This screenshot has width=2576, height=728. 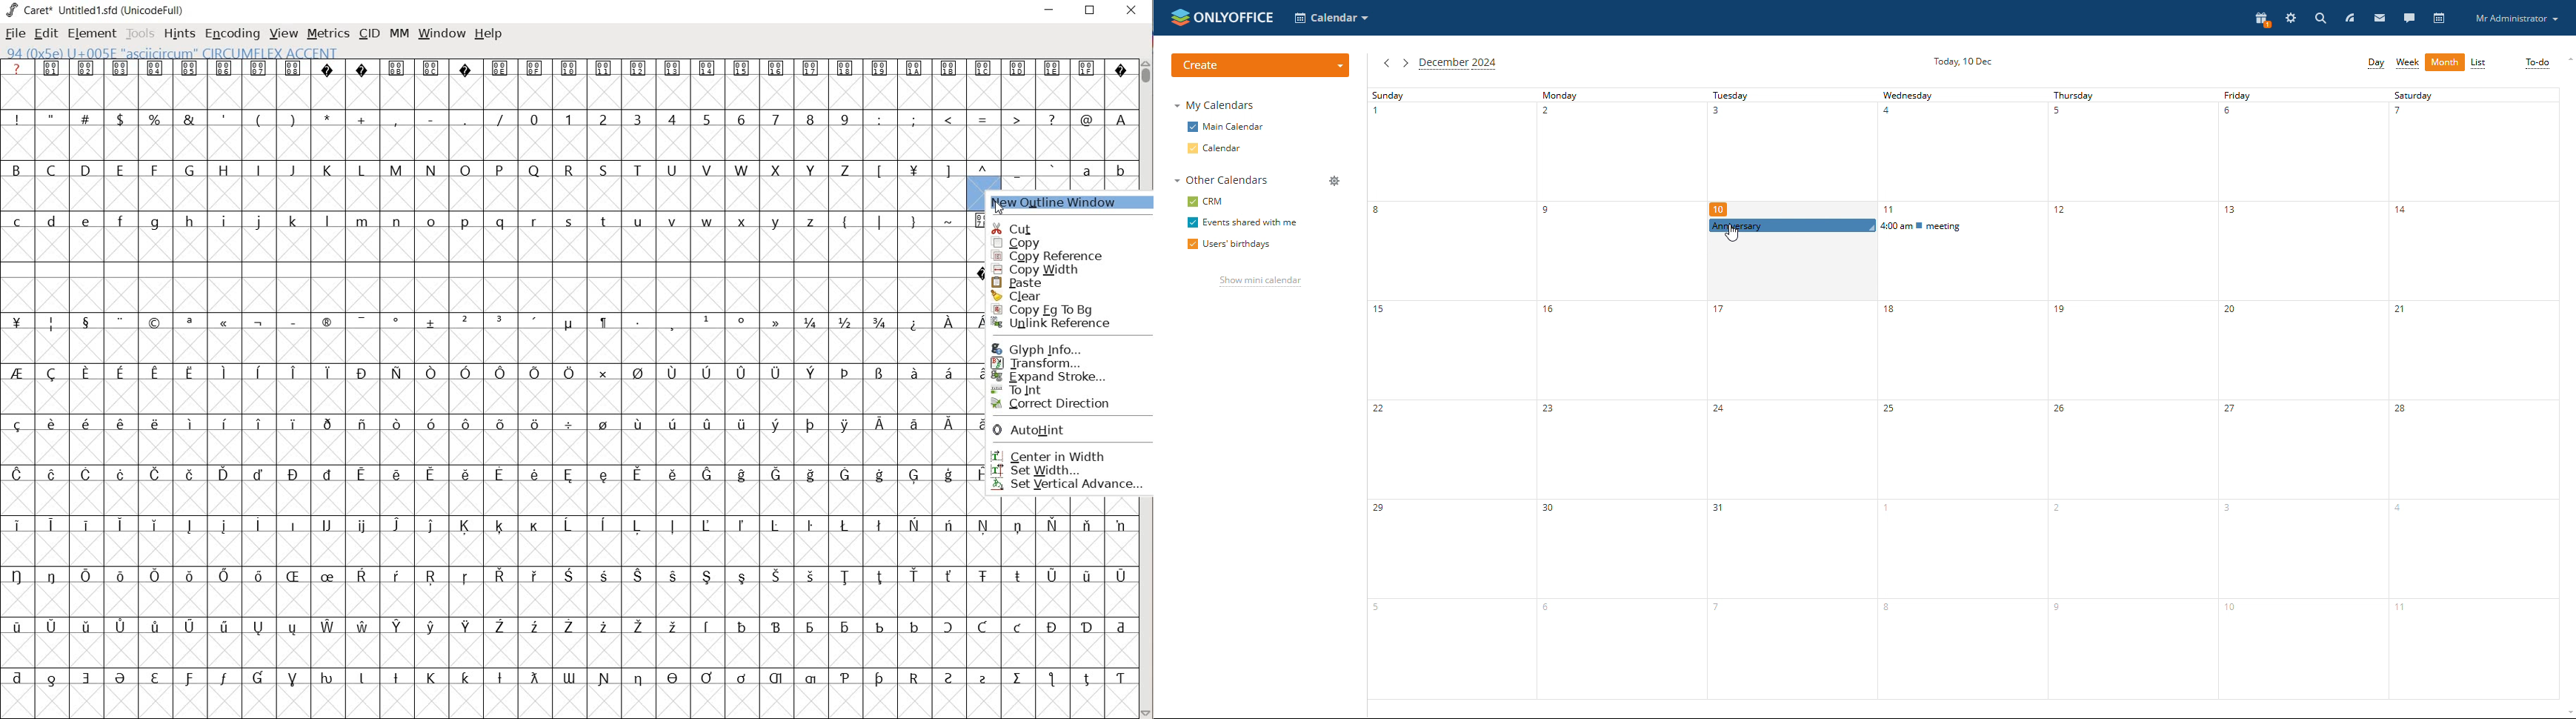 I want to click on copy width, so click(x=1040, y=269).